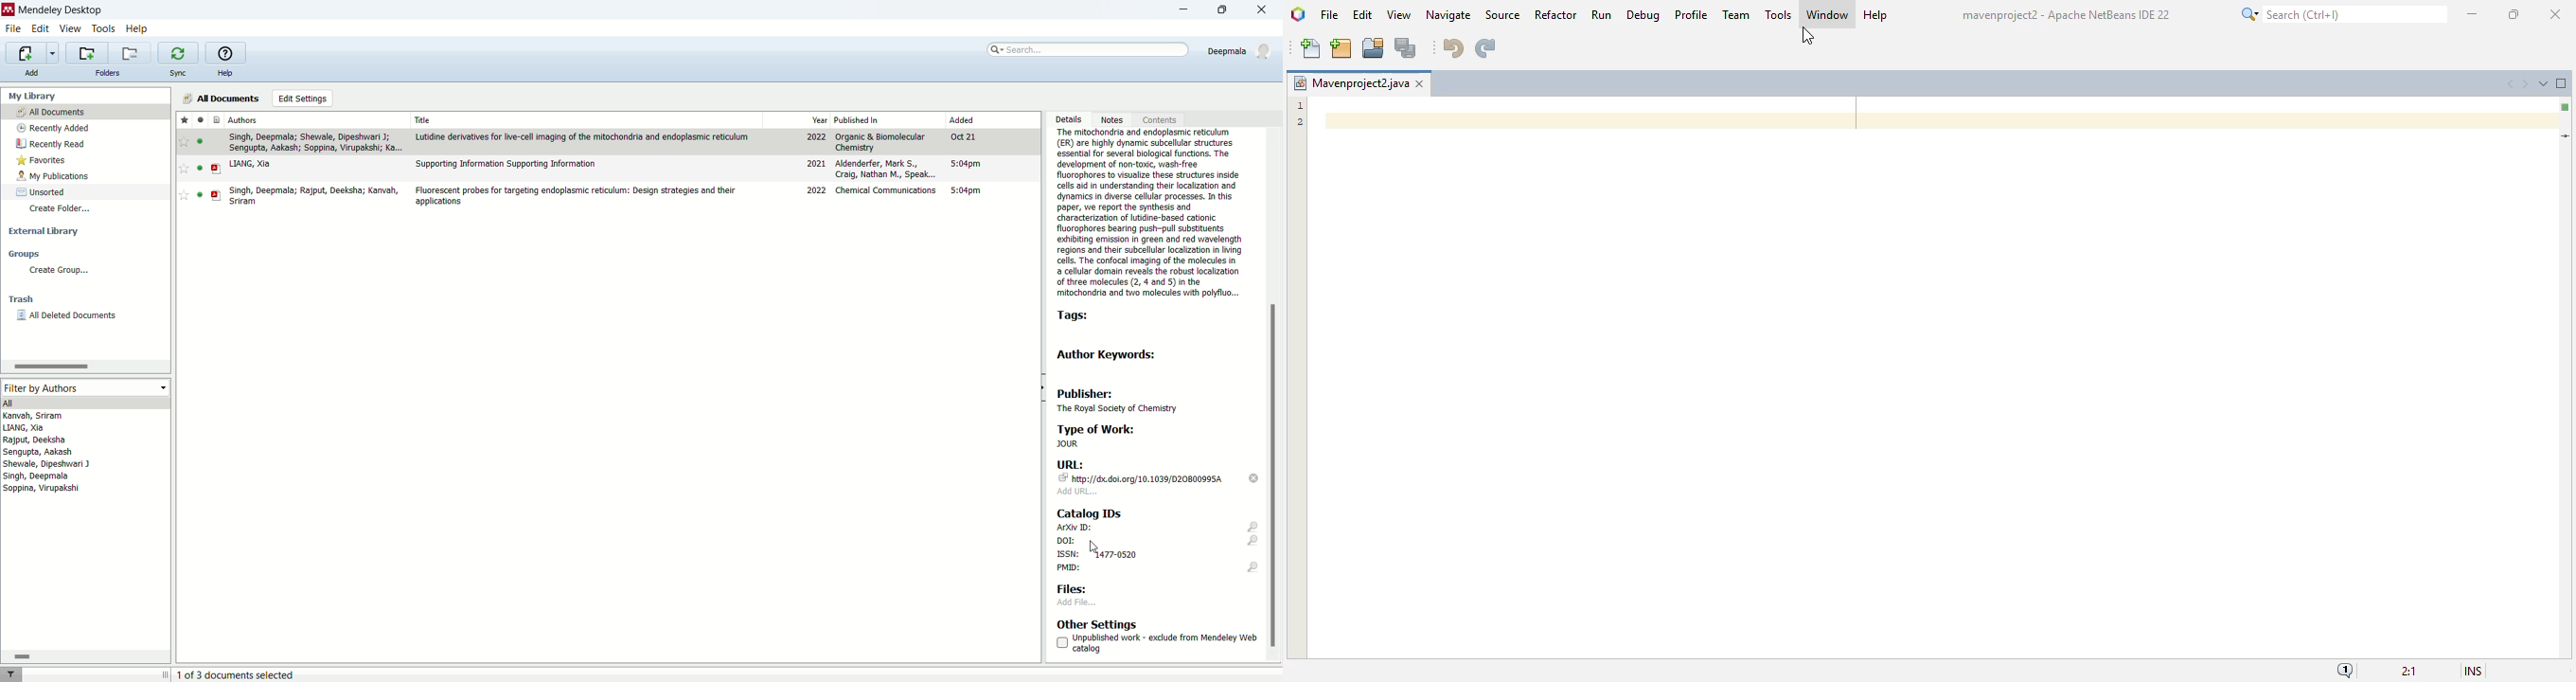 The image size is (2576, 700). Describe the element at coordinates (50, 144) in the screenshot. I see `recently read` at that location.